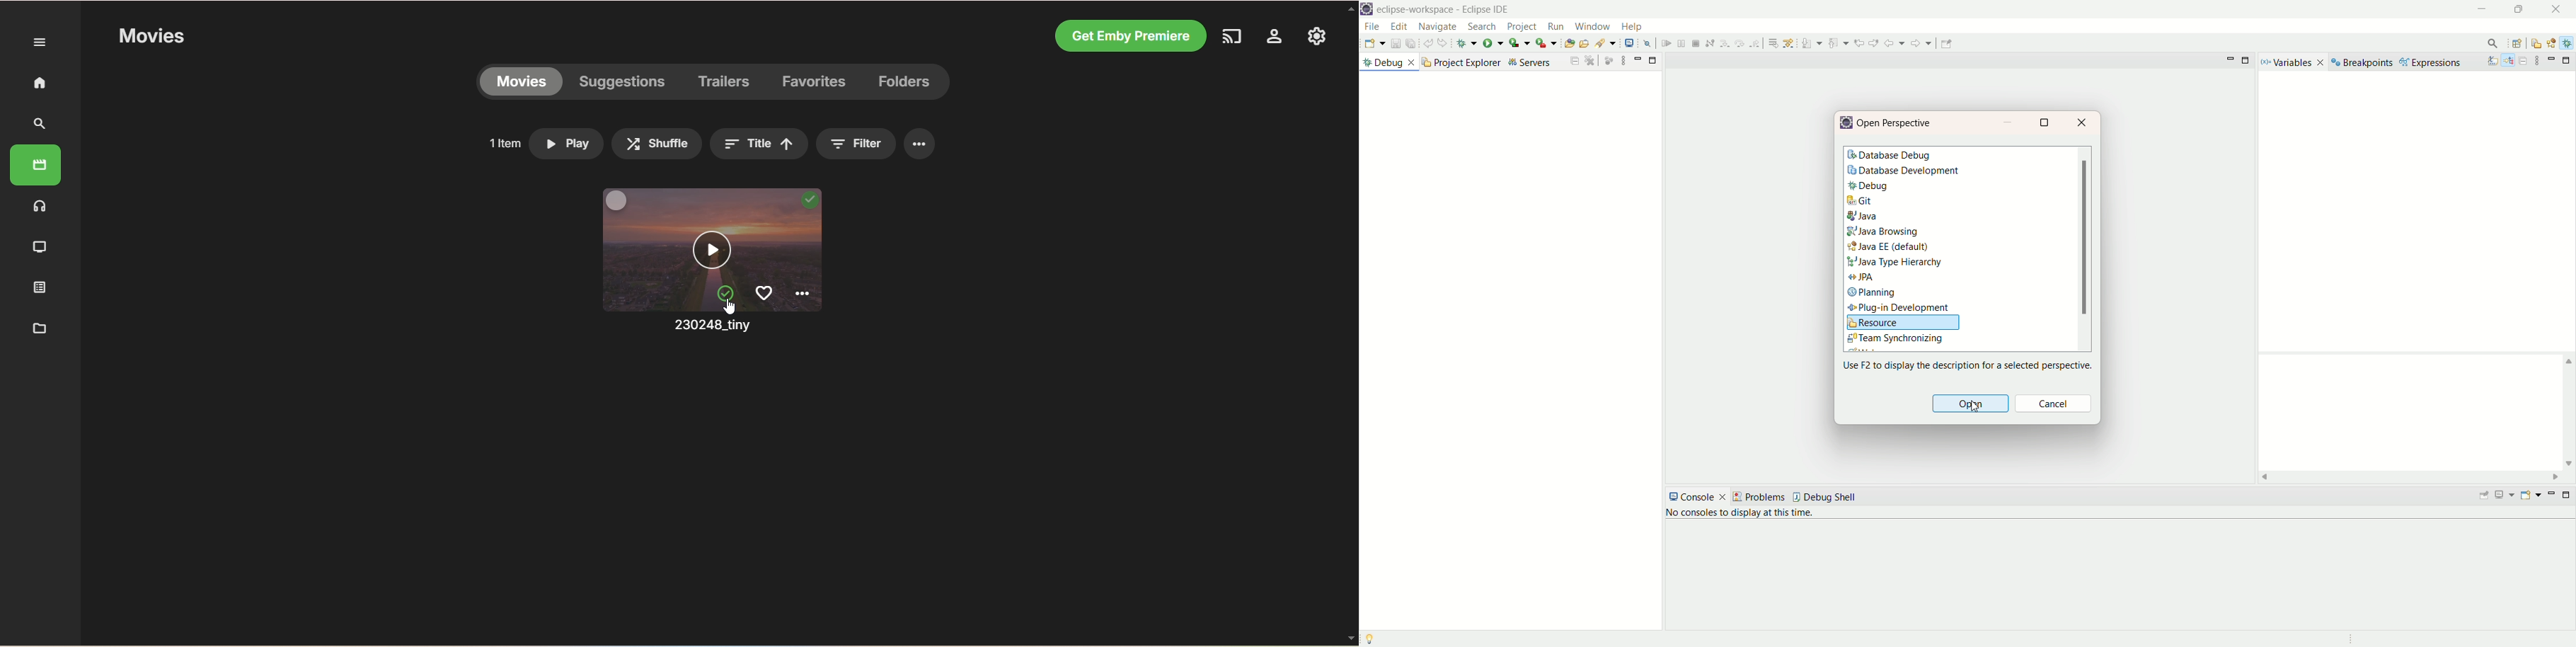  Describe the element at coordinates (1372, 27) in the screenshot. I see `file` at that location.